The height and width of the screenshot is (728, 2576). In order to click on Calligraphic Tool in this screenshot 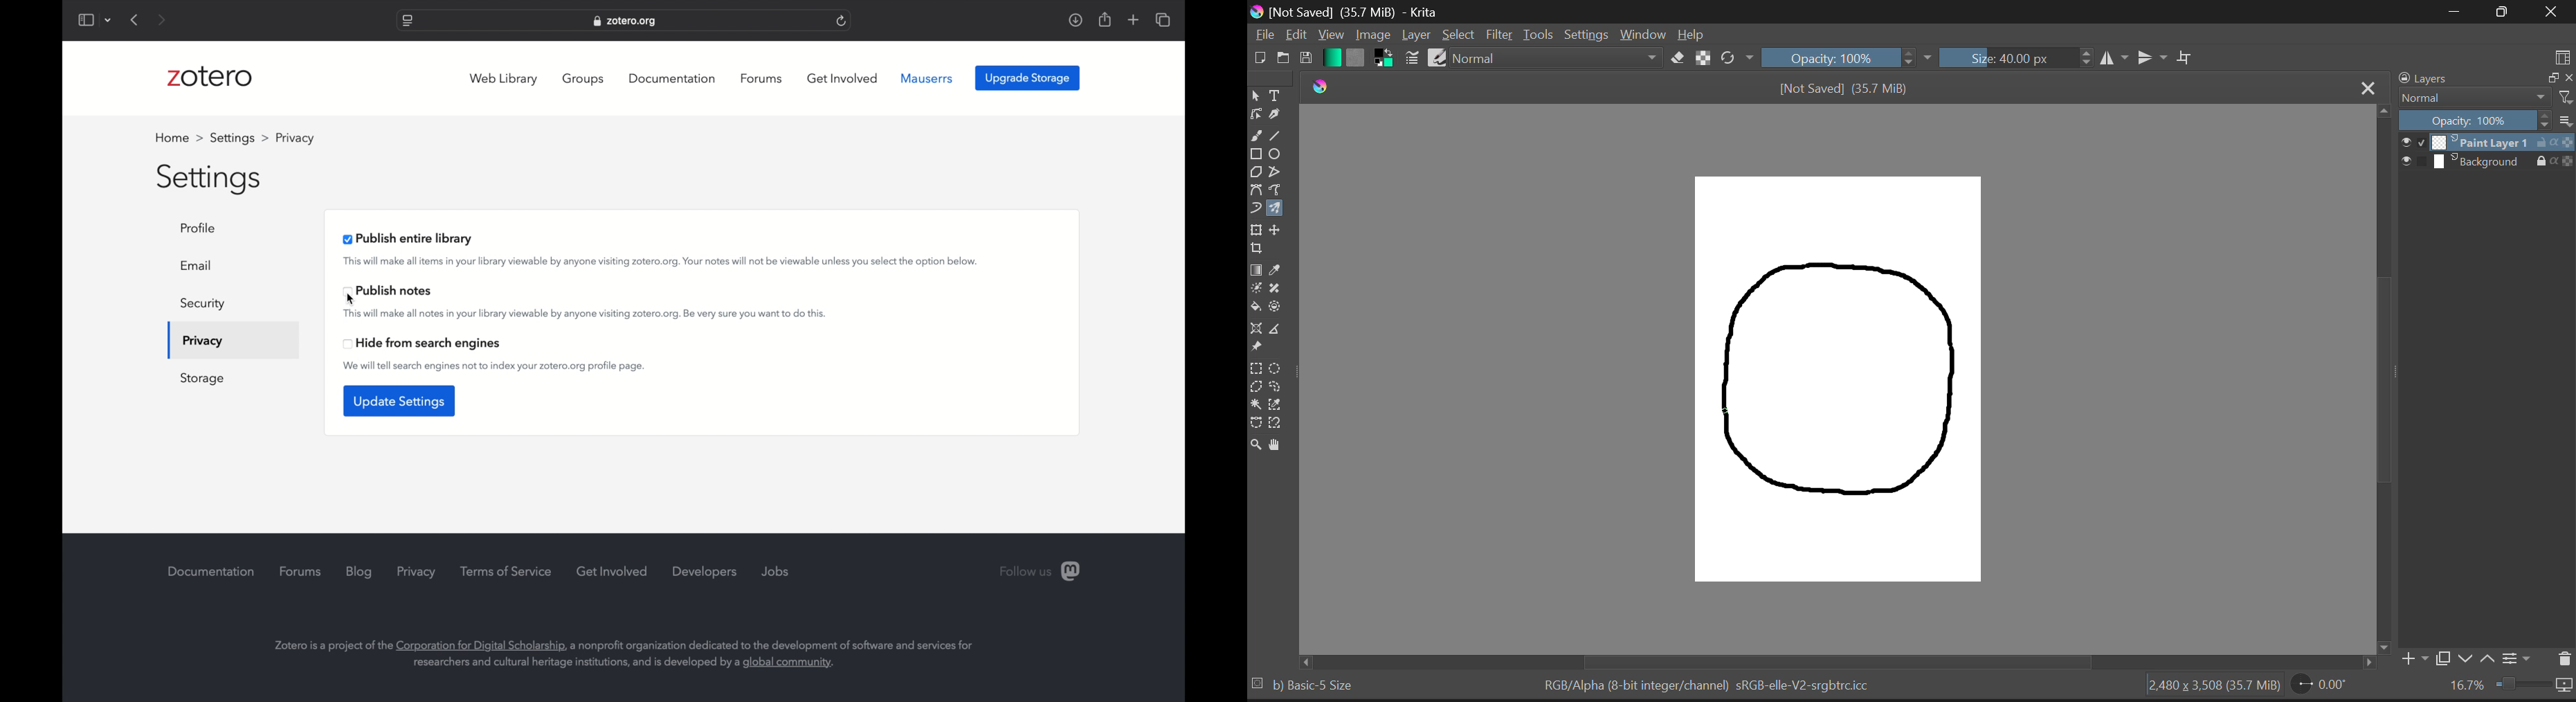, I will do `click(1277, 113)`.